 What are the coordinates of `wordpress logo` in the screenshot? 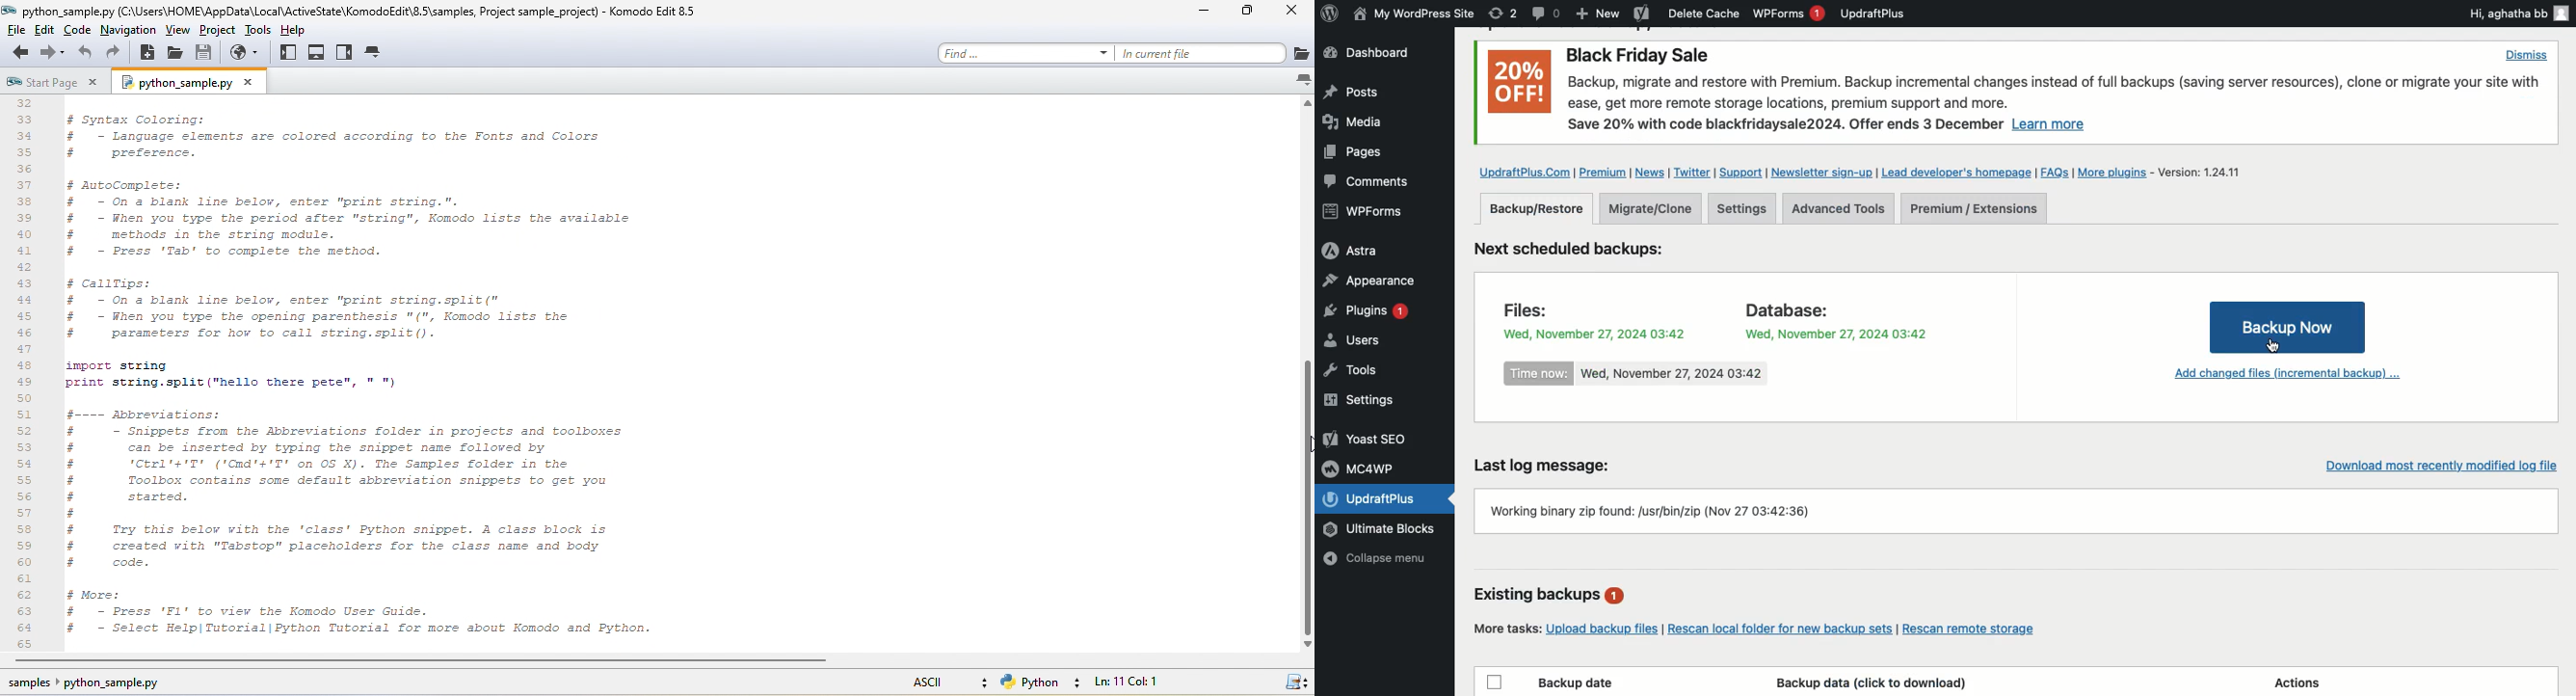 It's located at (1329, 13).